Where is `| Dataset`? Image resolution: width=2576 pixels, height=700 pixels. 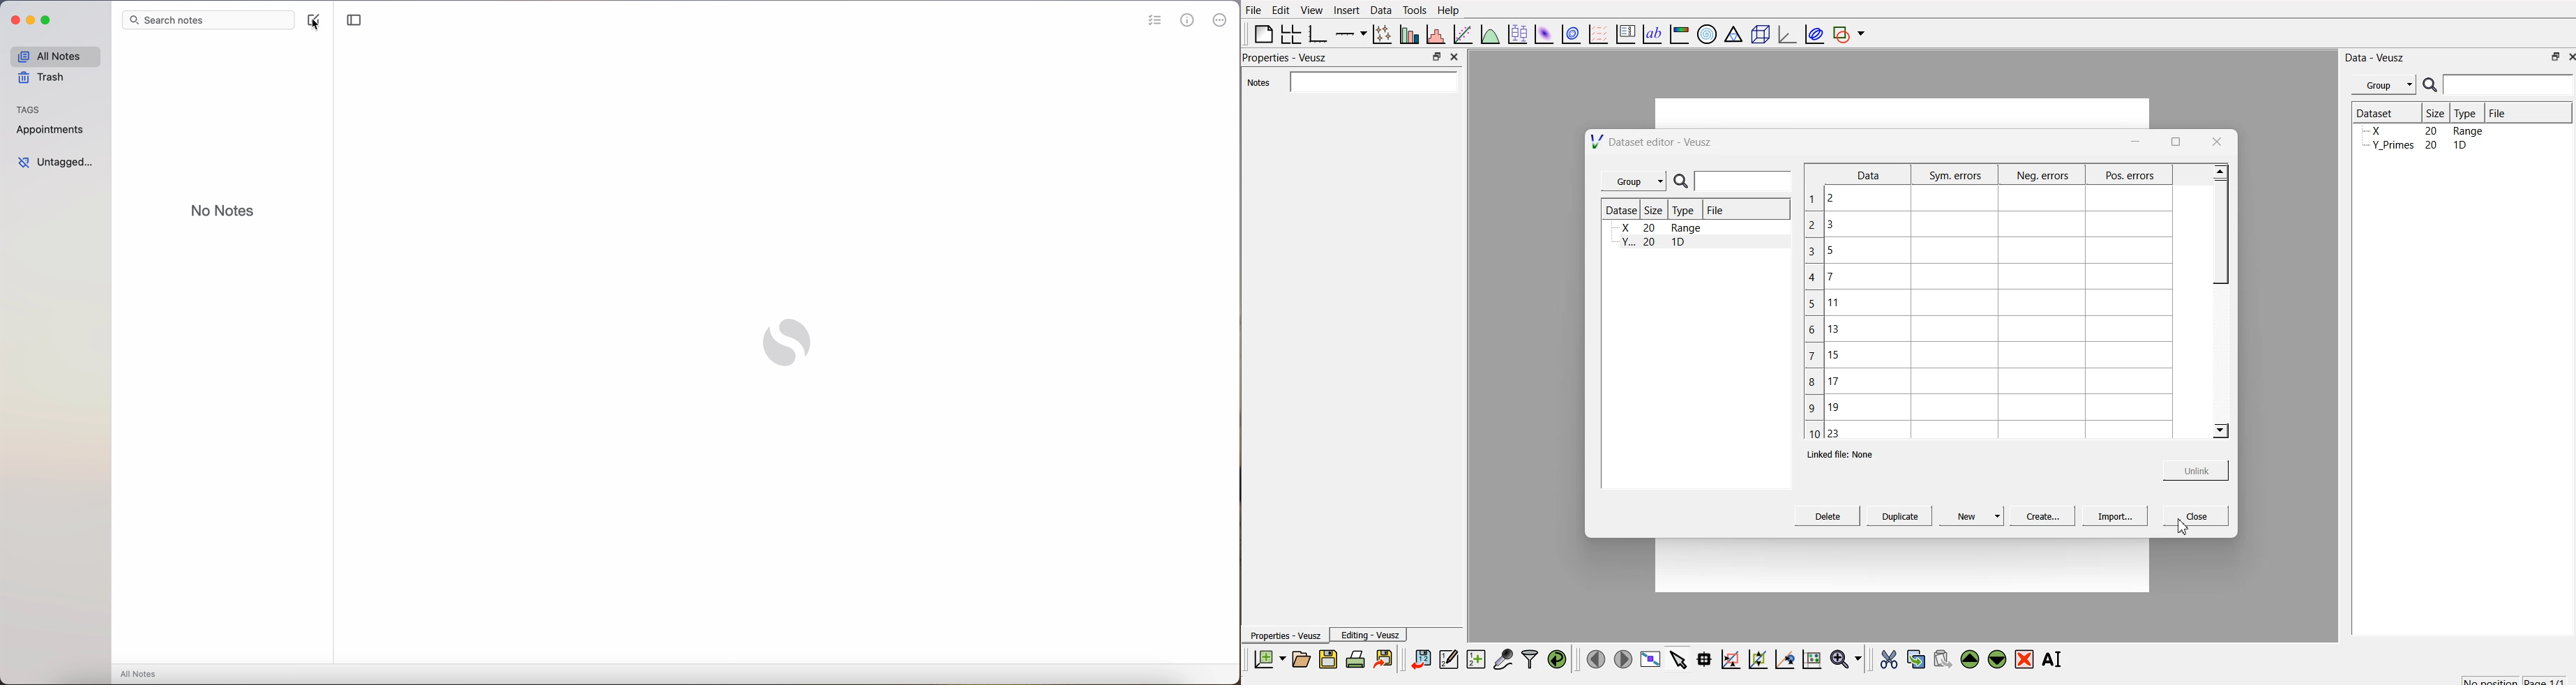
| Dataset is located at coordinates (2374, 112).